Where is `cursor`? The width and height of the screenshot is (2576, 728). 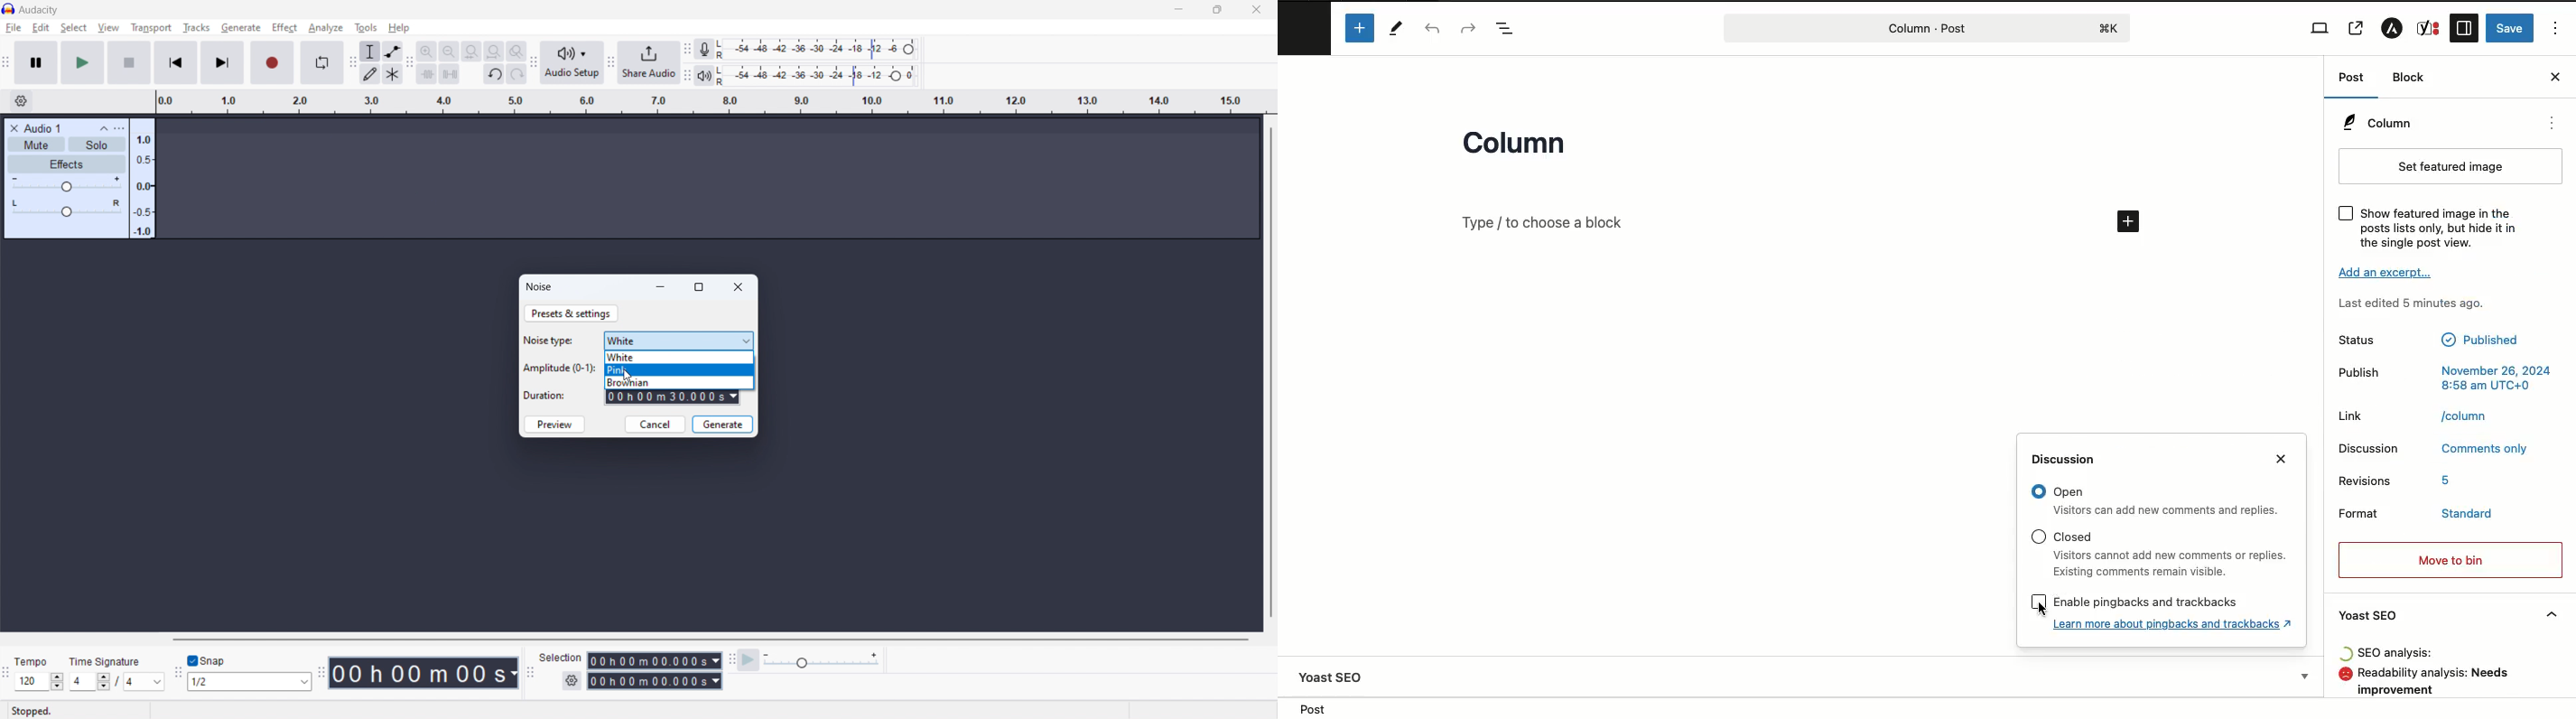
cursor is located at coordinates (627, 376).